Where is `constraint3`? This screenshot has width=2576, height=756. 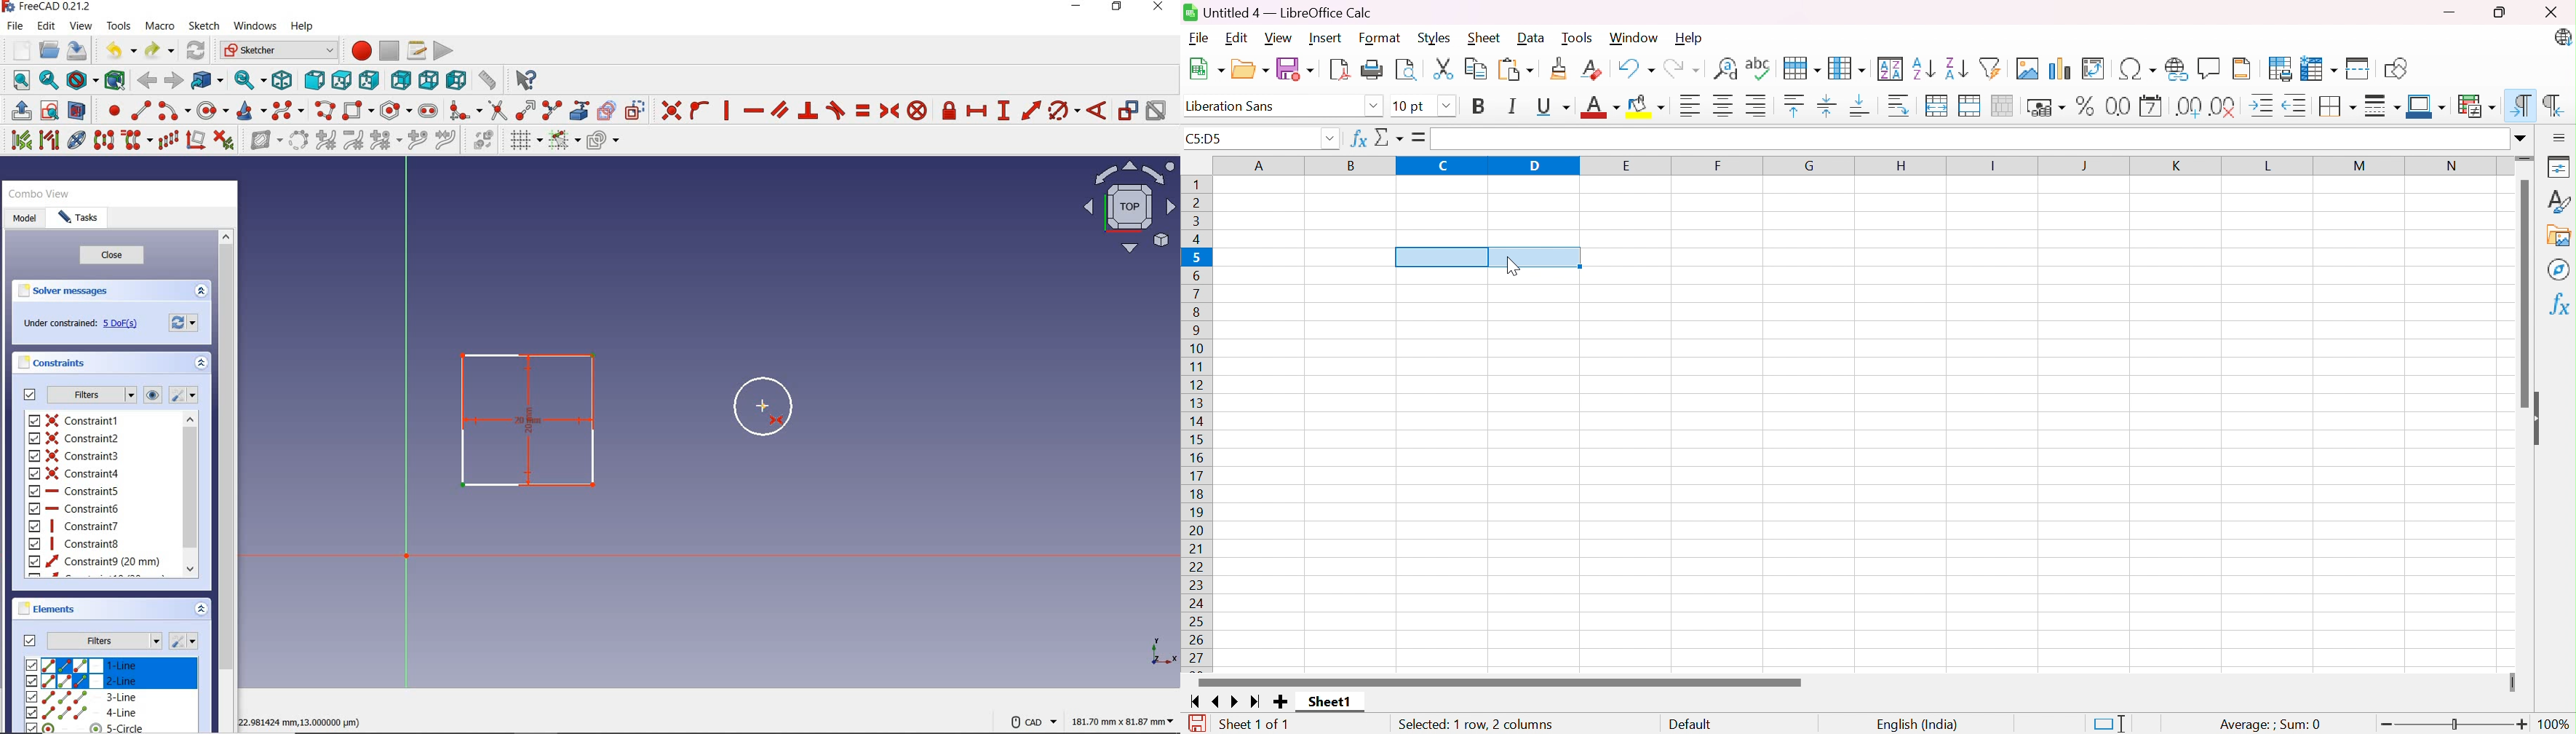 constraint3 is located at coordinates (74, 456).